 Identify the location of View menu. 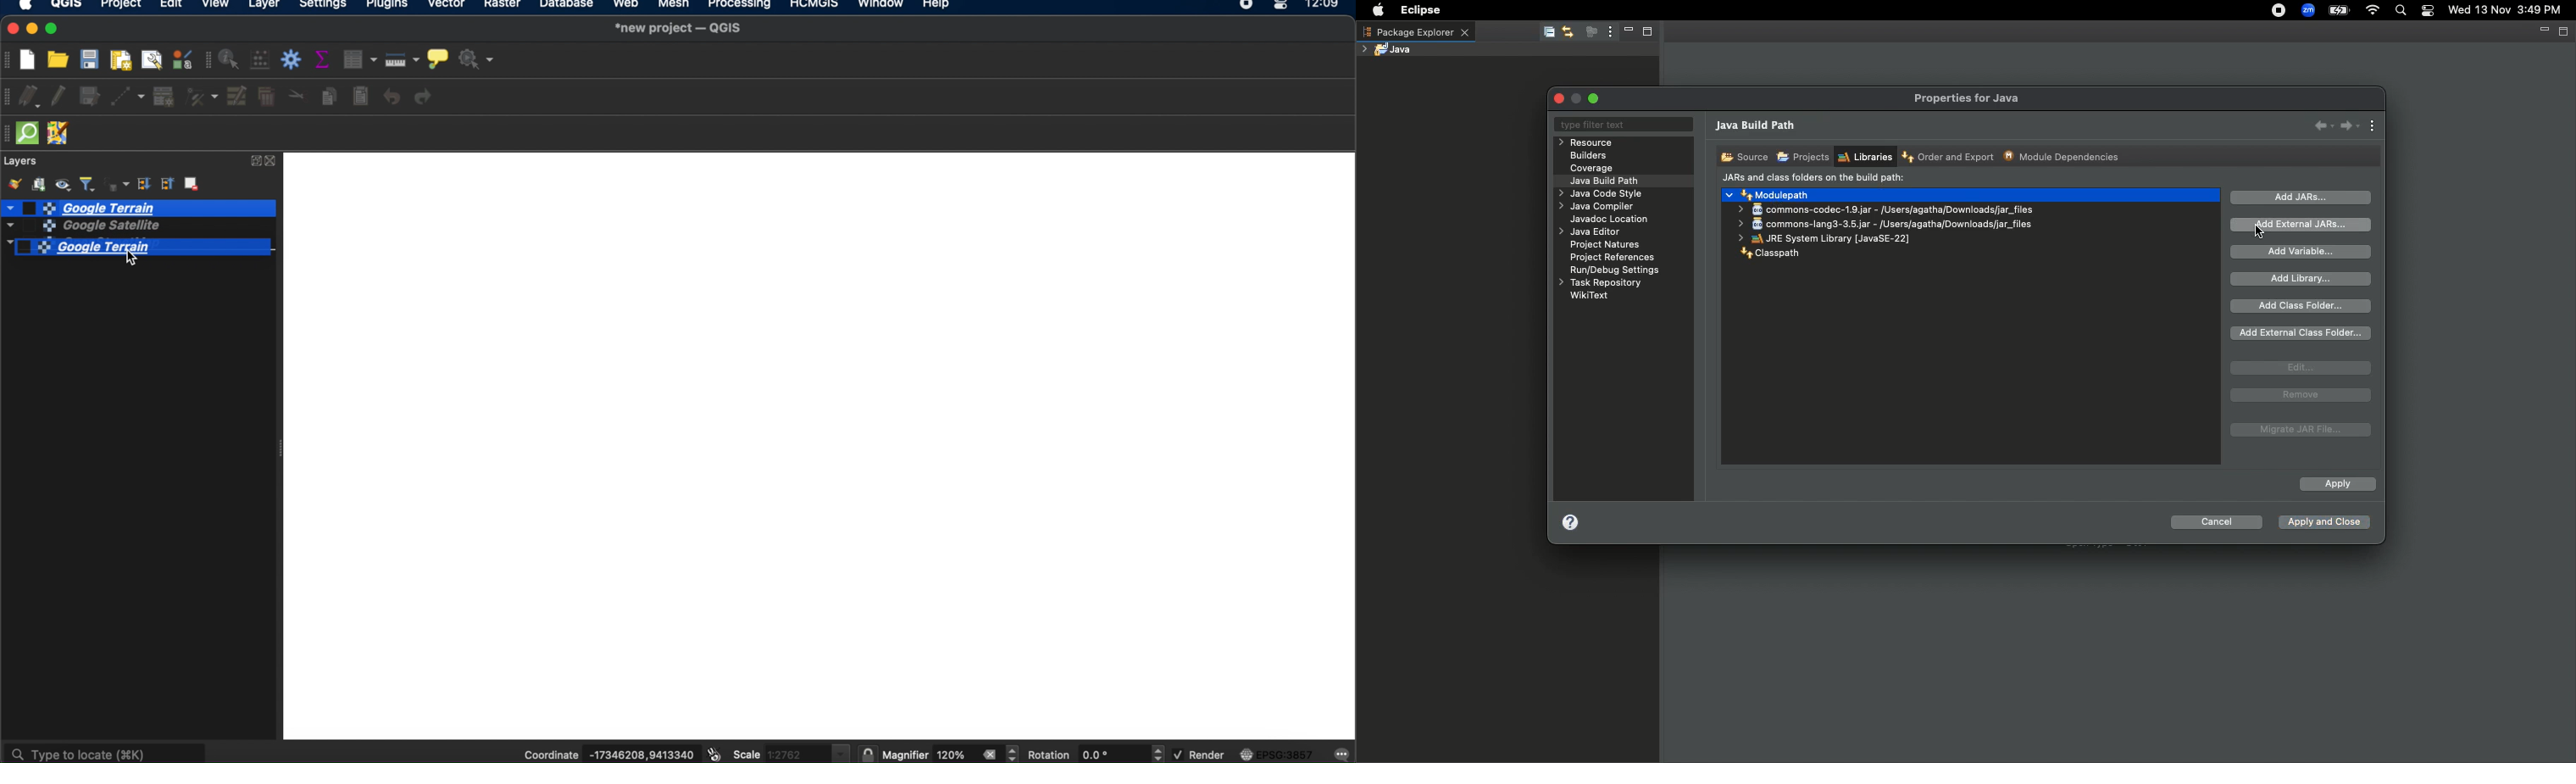
(1608, 32).